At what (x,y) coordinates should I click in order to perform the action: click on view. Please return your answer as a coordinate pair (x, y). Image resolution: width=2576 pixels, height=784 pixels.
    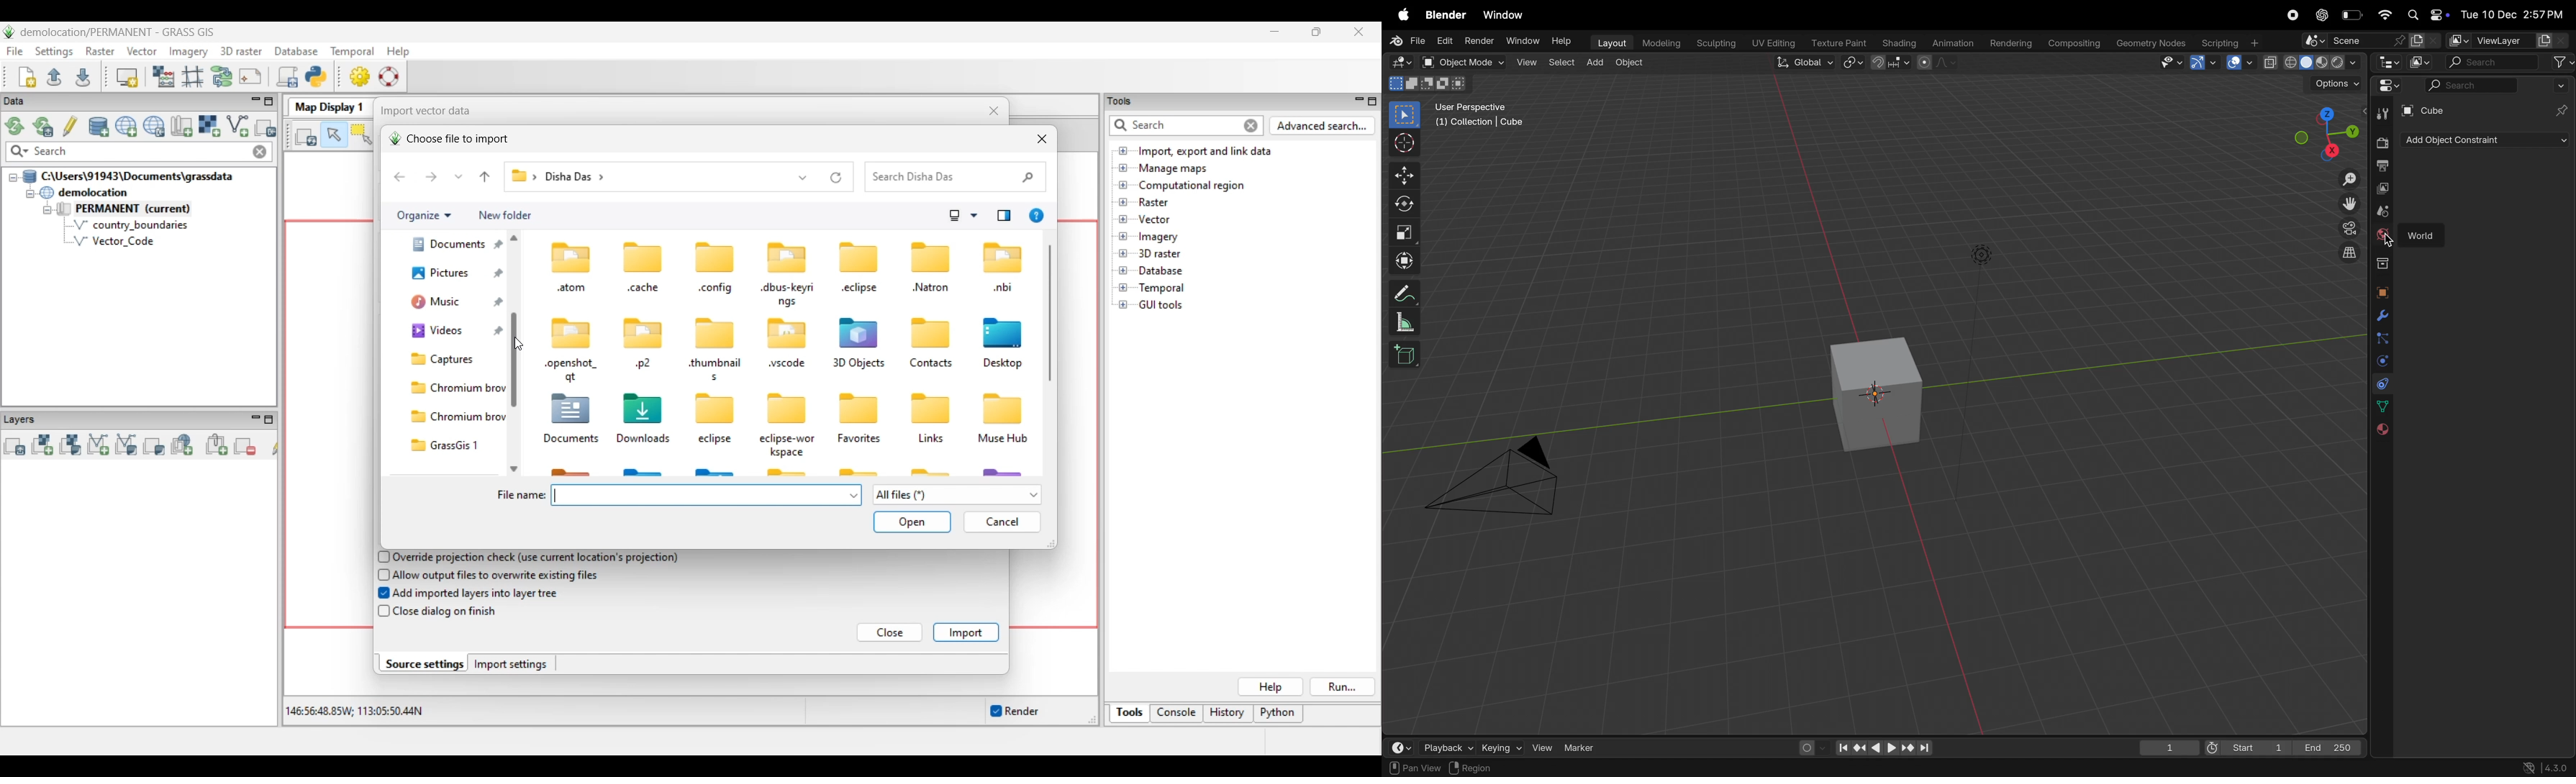
    Looking at the image, I should click on (1397, 744).